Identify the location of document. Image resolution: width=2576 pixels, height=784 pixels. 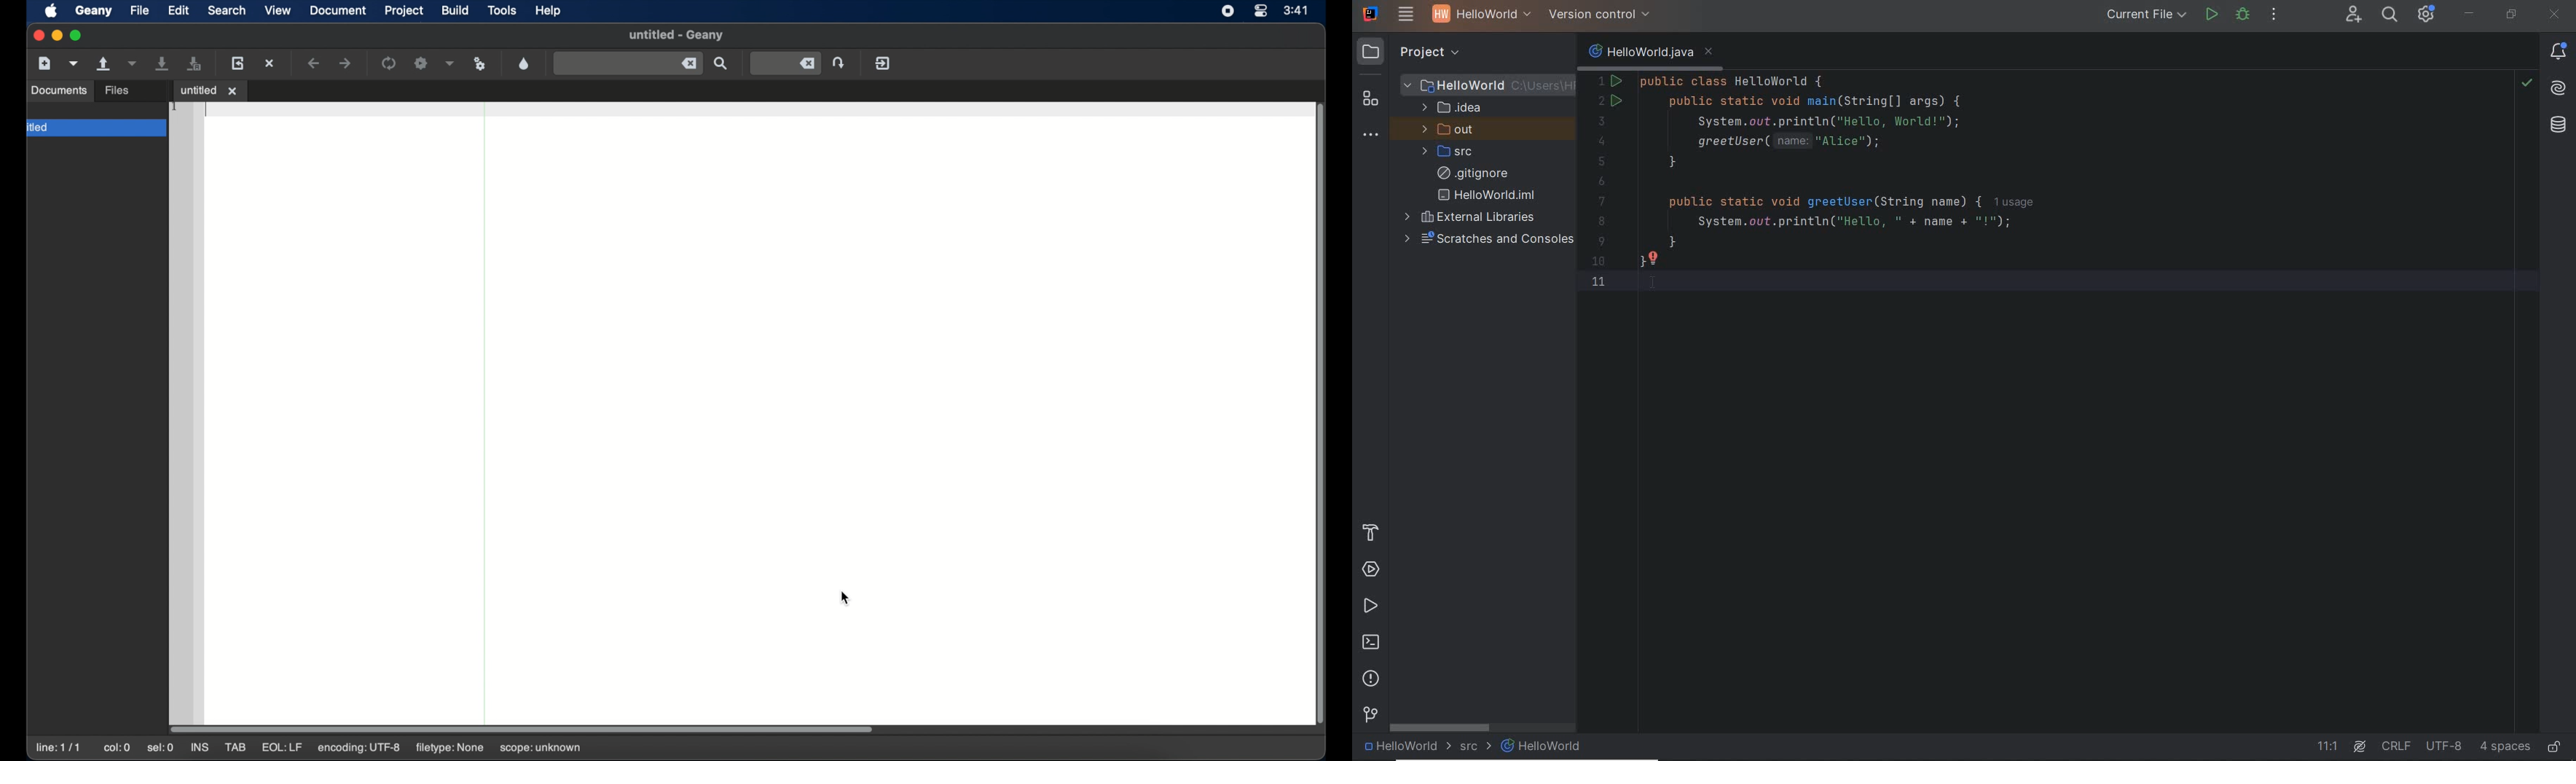
(338, 11).